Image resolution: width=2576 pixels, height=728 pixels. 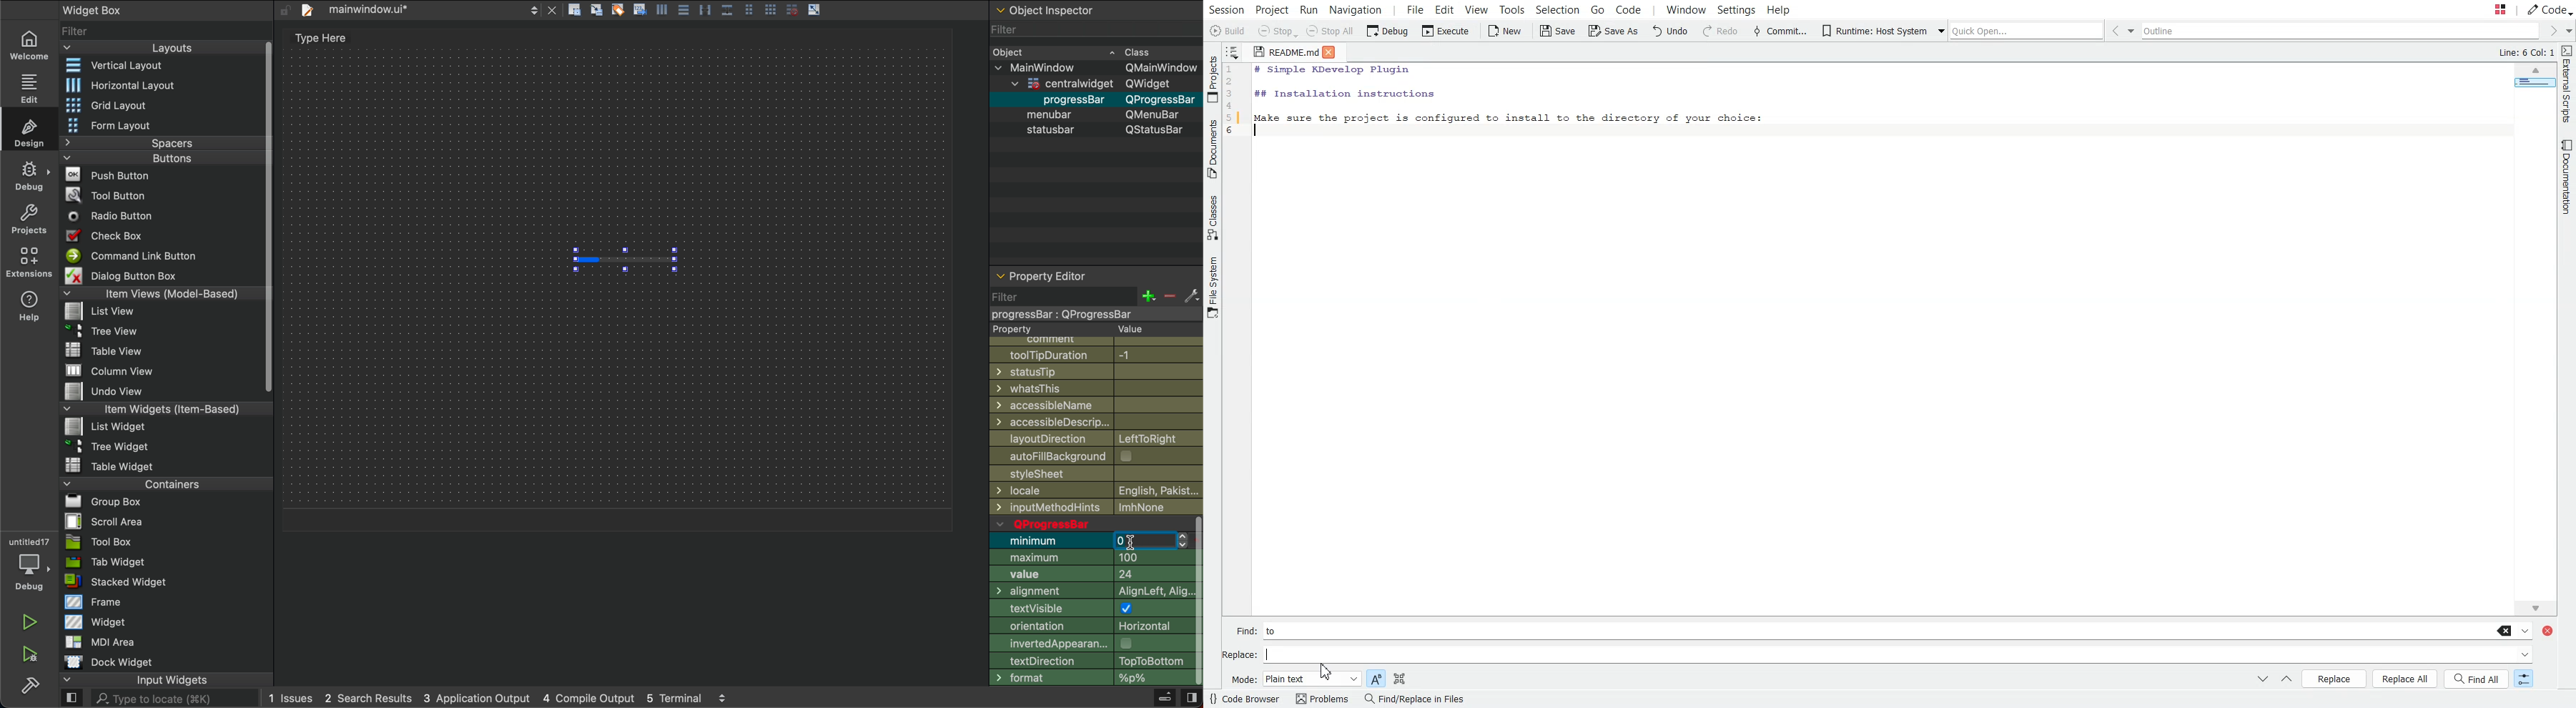 I want to click on edit, so click(x=27, y=87).